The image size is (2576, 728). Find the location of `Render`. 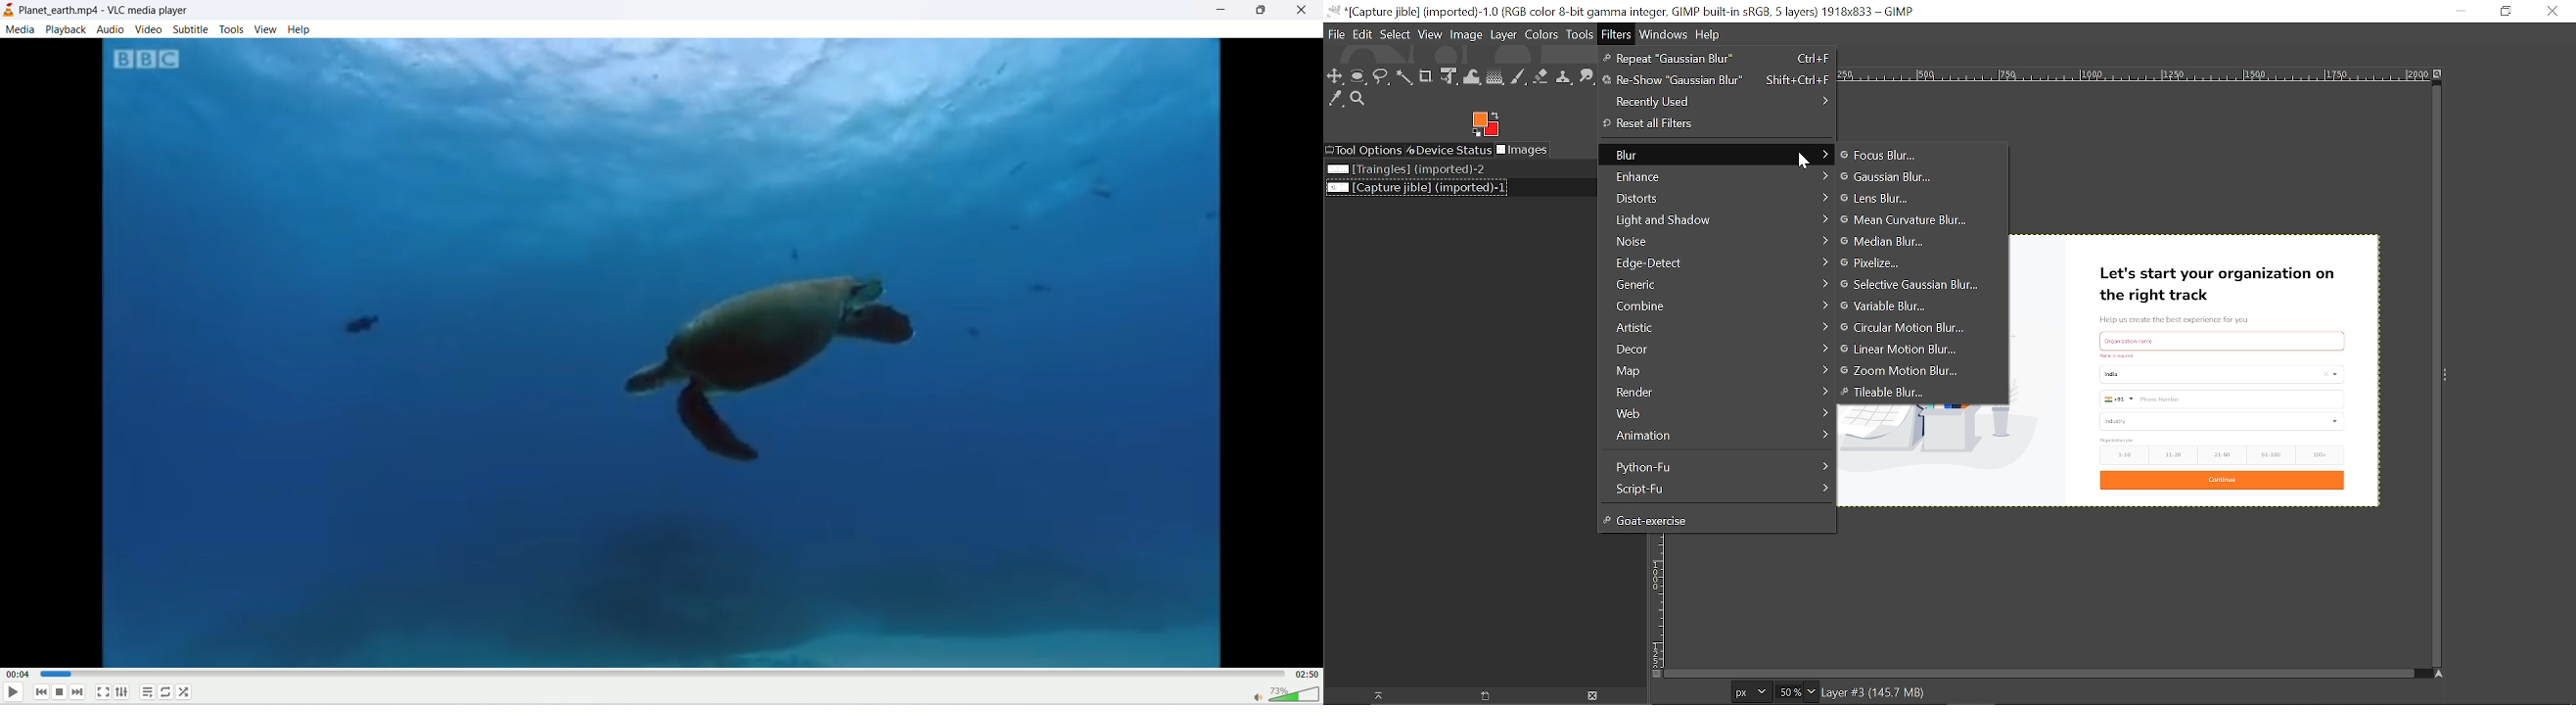

Render is located at coordinates (1718, 393).